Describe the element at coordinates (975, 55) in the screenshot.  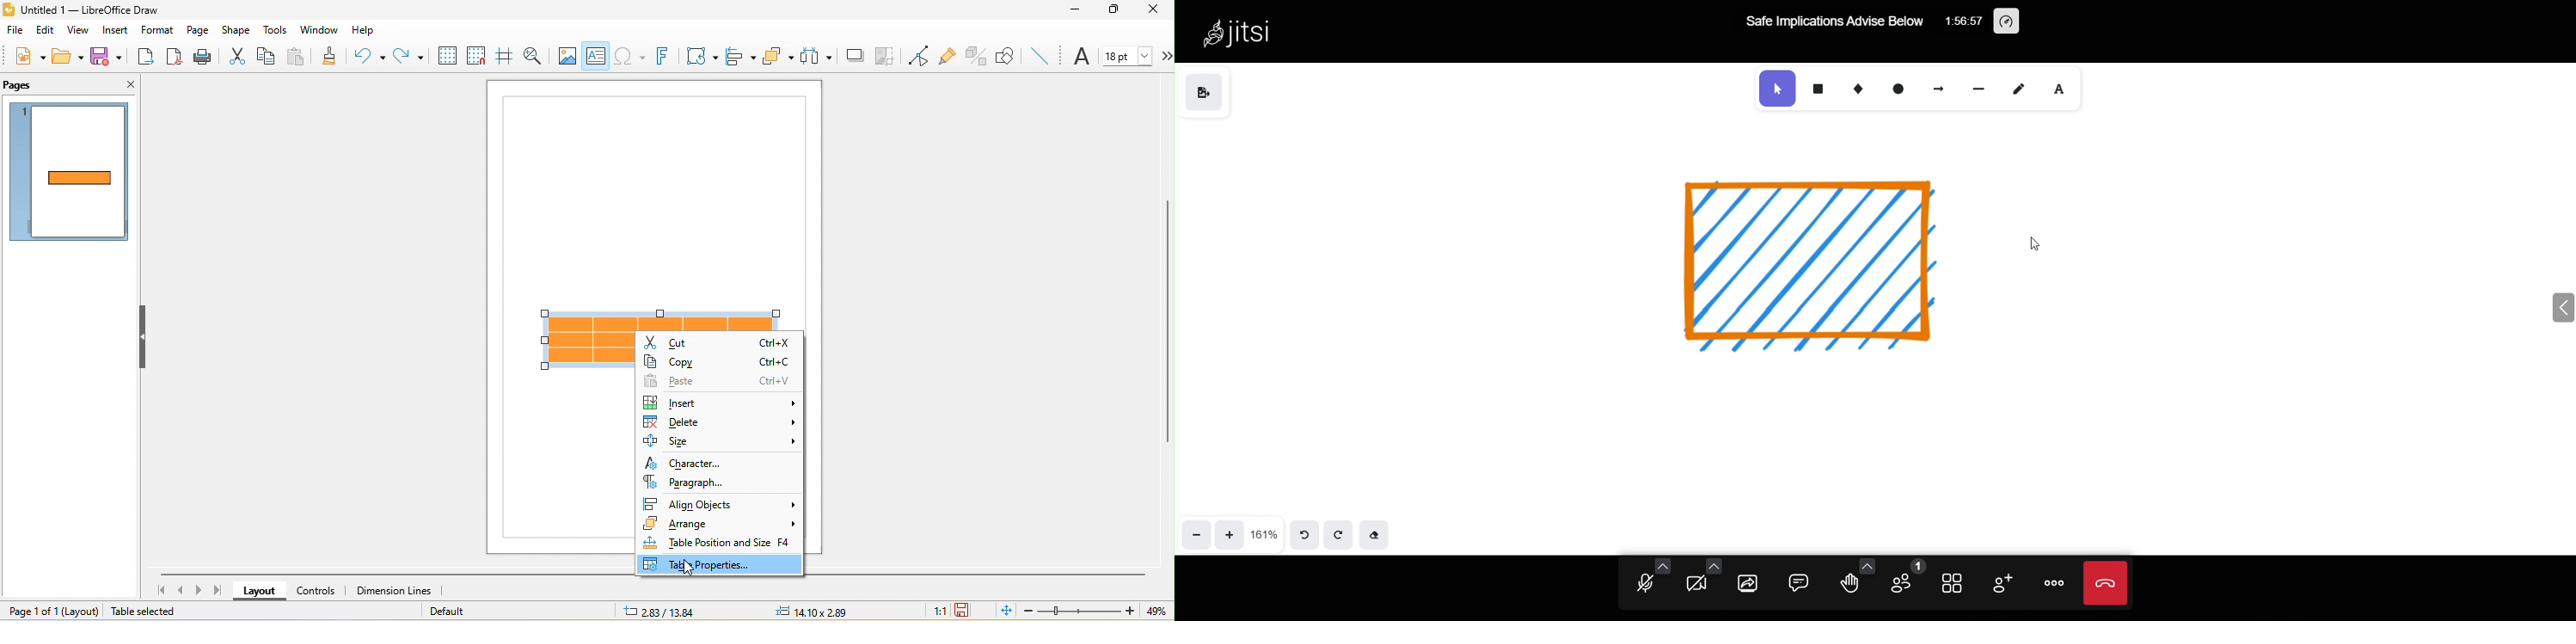
I see `toggle extrusion` at that location.